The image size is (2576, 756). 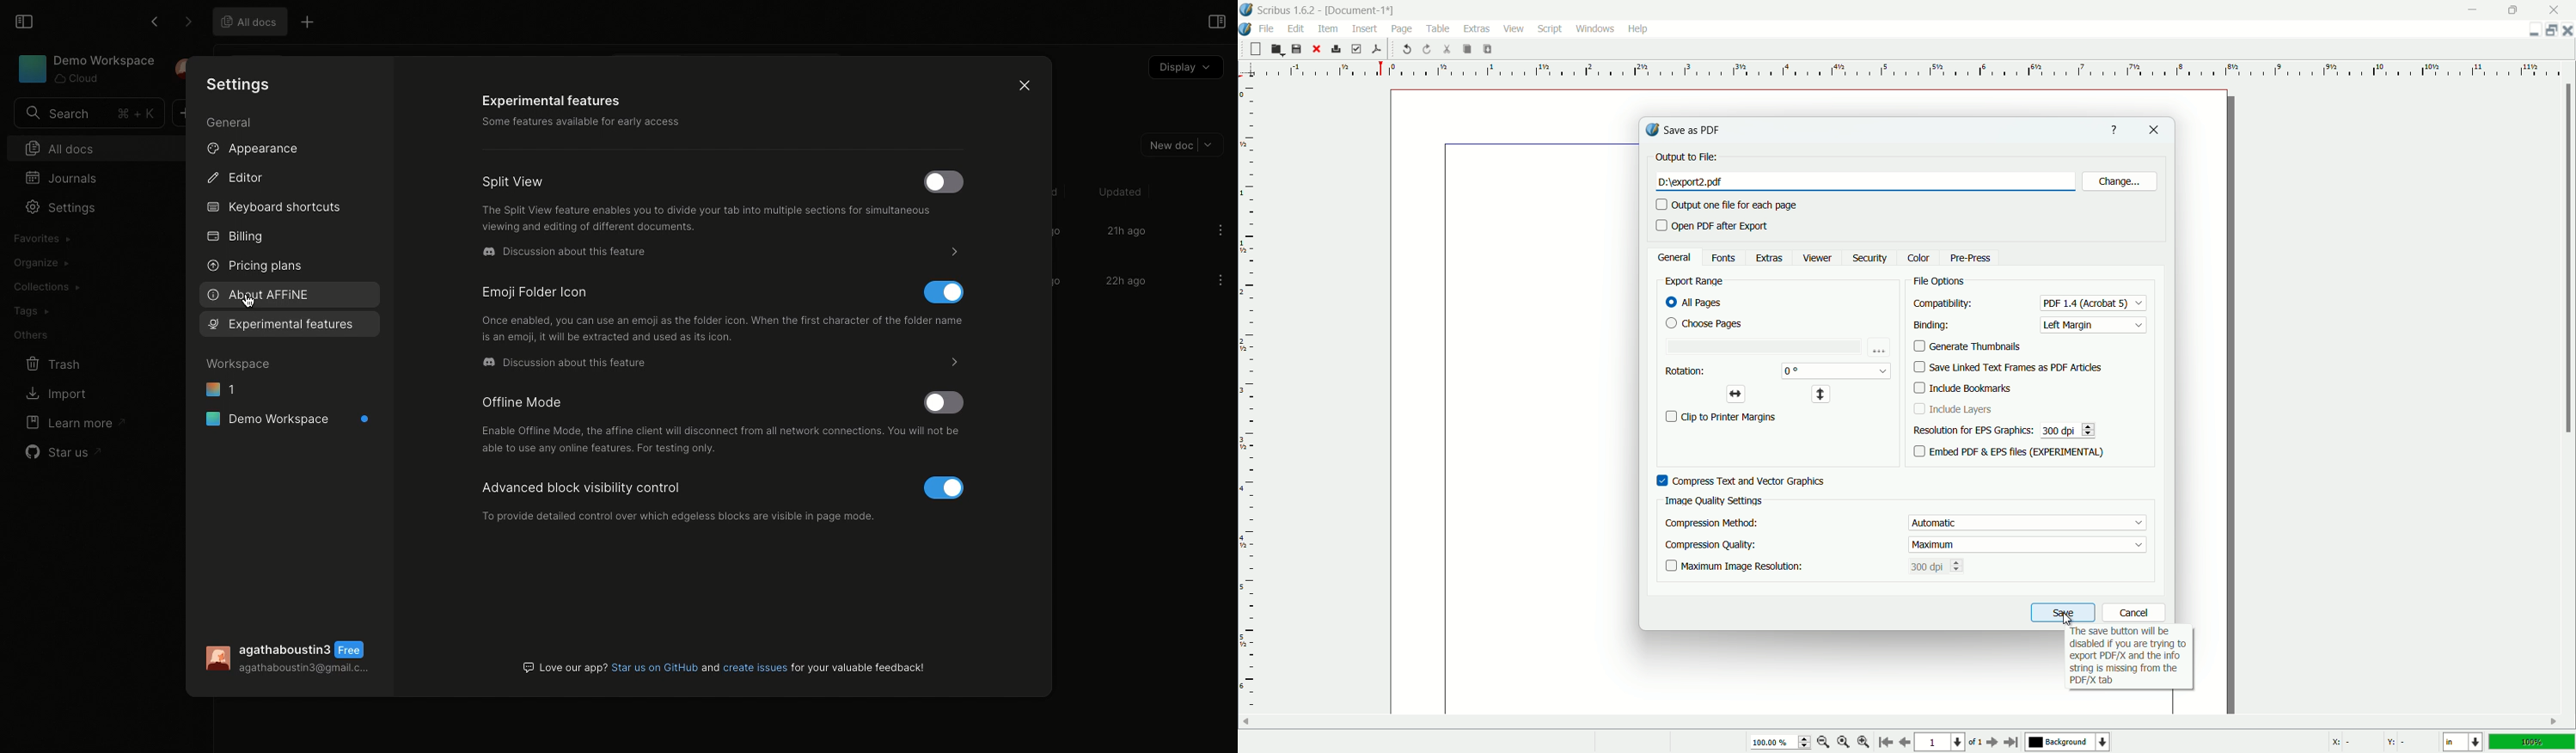 I want to click on Close, so click(x=1020, y=83).